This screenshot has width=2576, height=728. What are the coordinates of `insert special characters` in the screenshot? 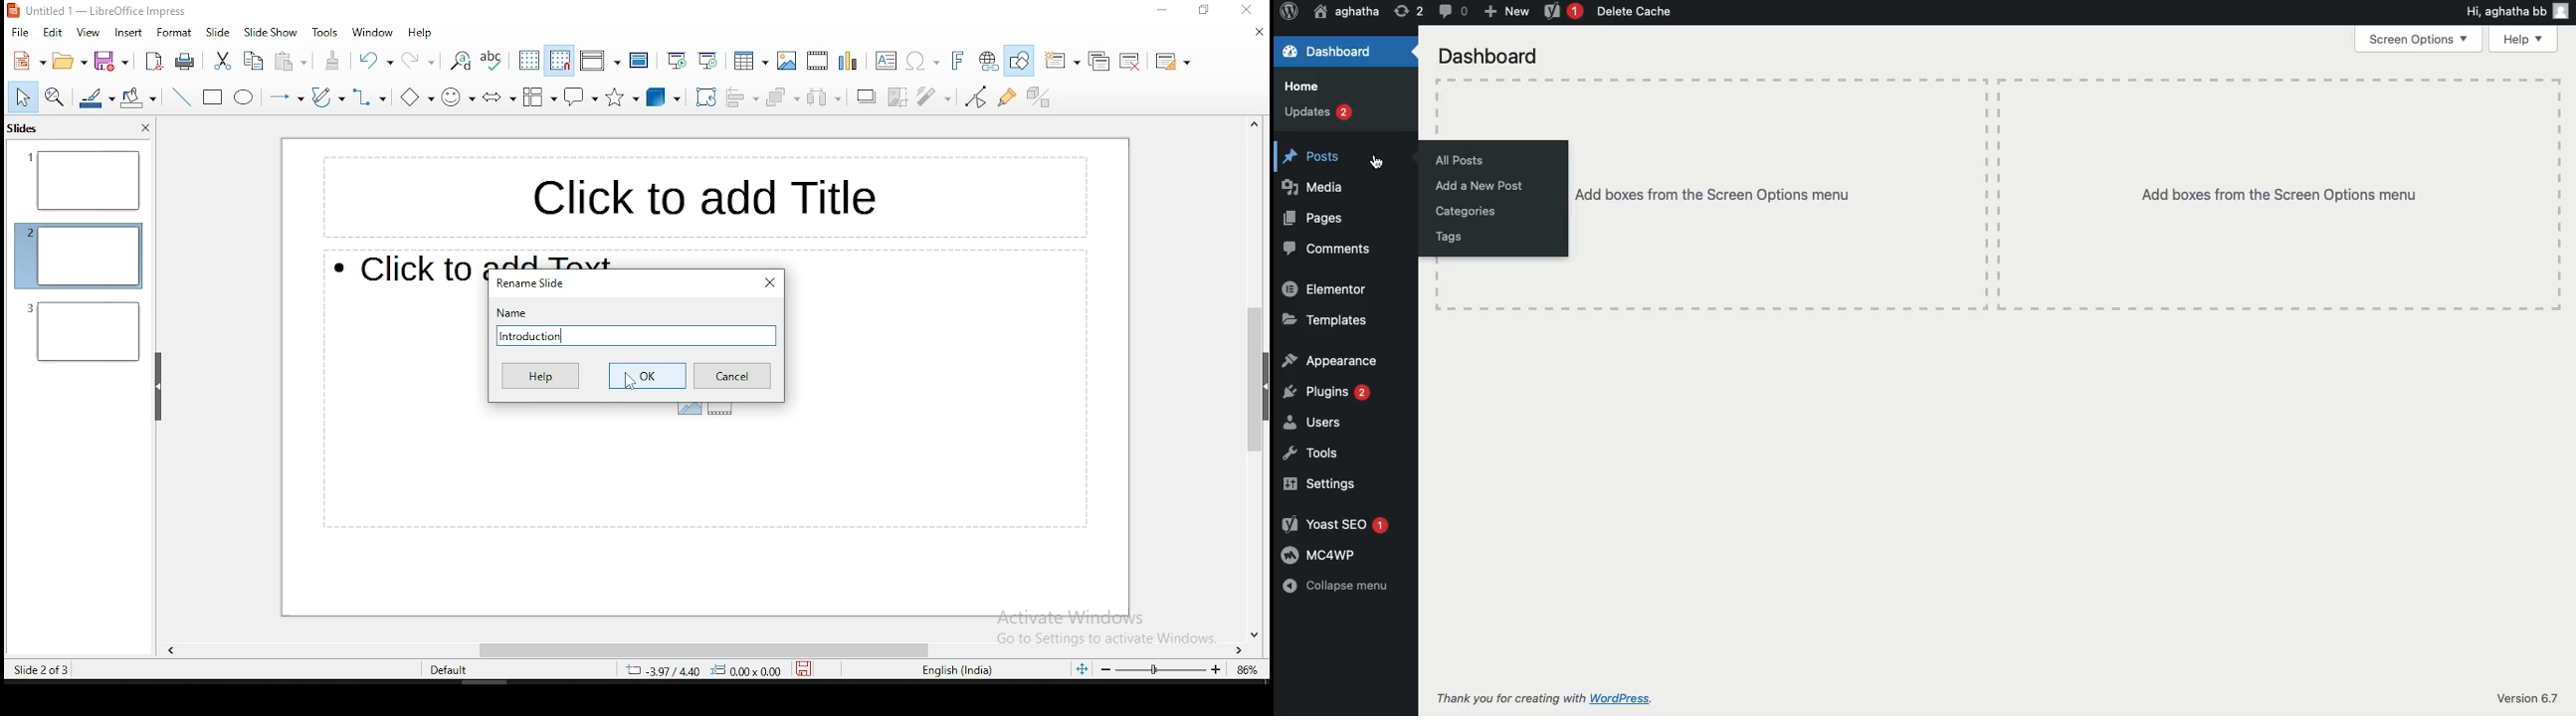 It's located at (923, 61).